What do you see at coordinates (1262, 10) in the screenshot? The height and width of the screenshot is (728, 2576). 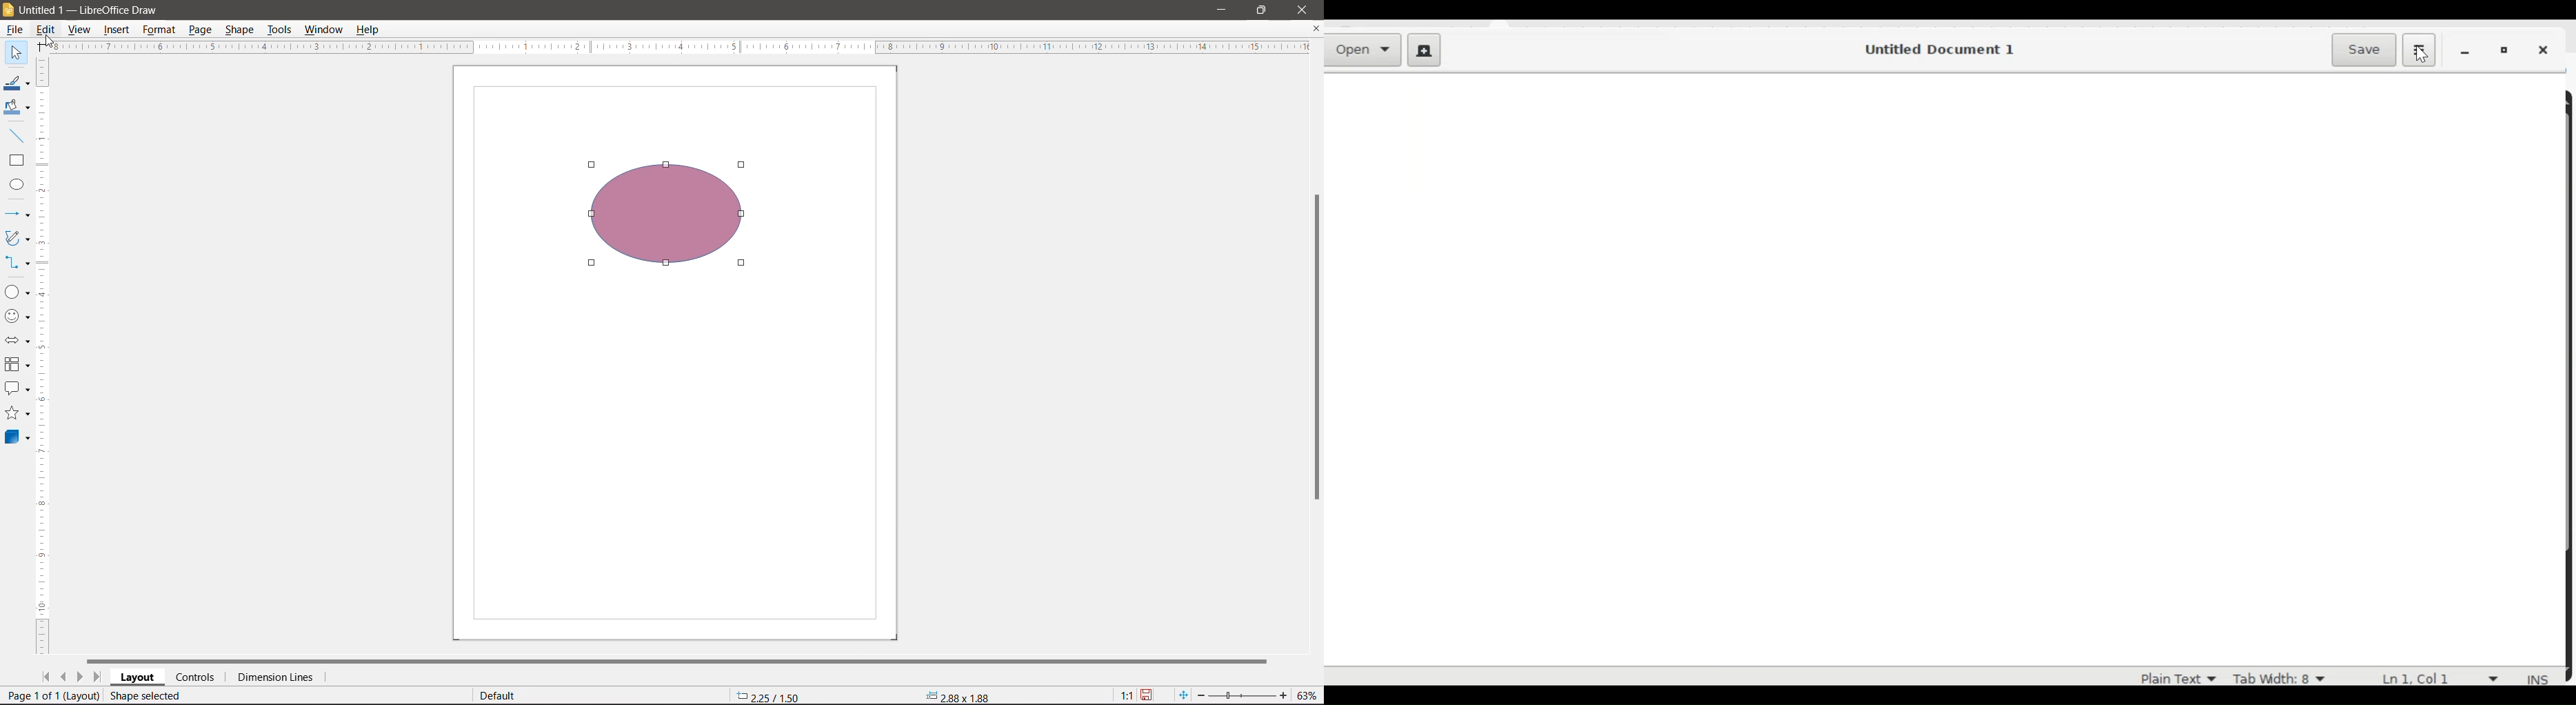 I see `Restore Down` at bounding box center [1262, 10].